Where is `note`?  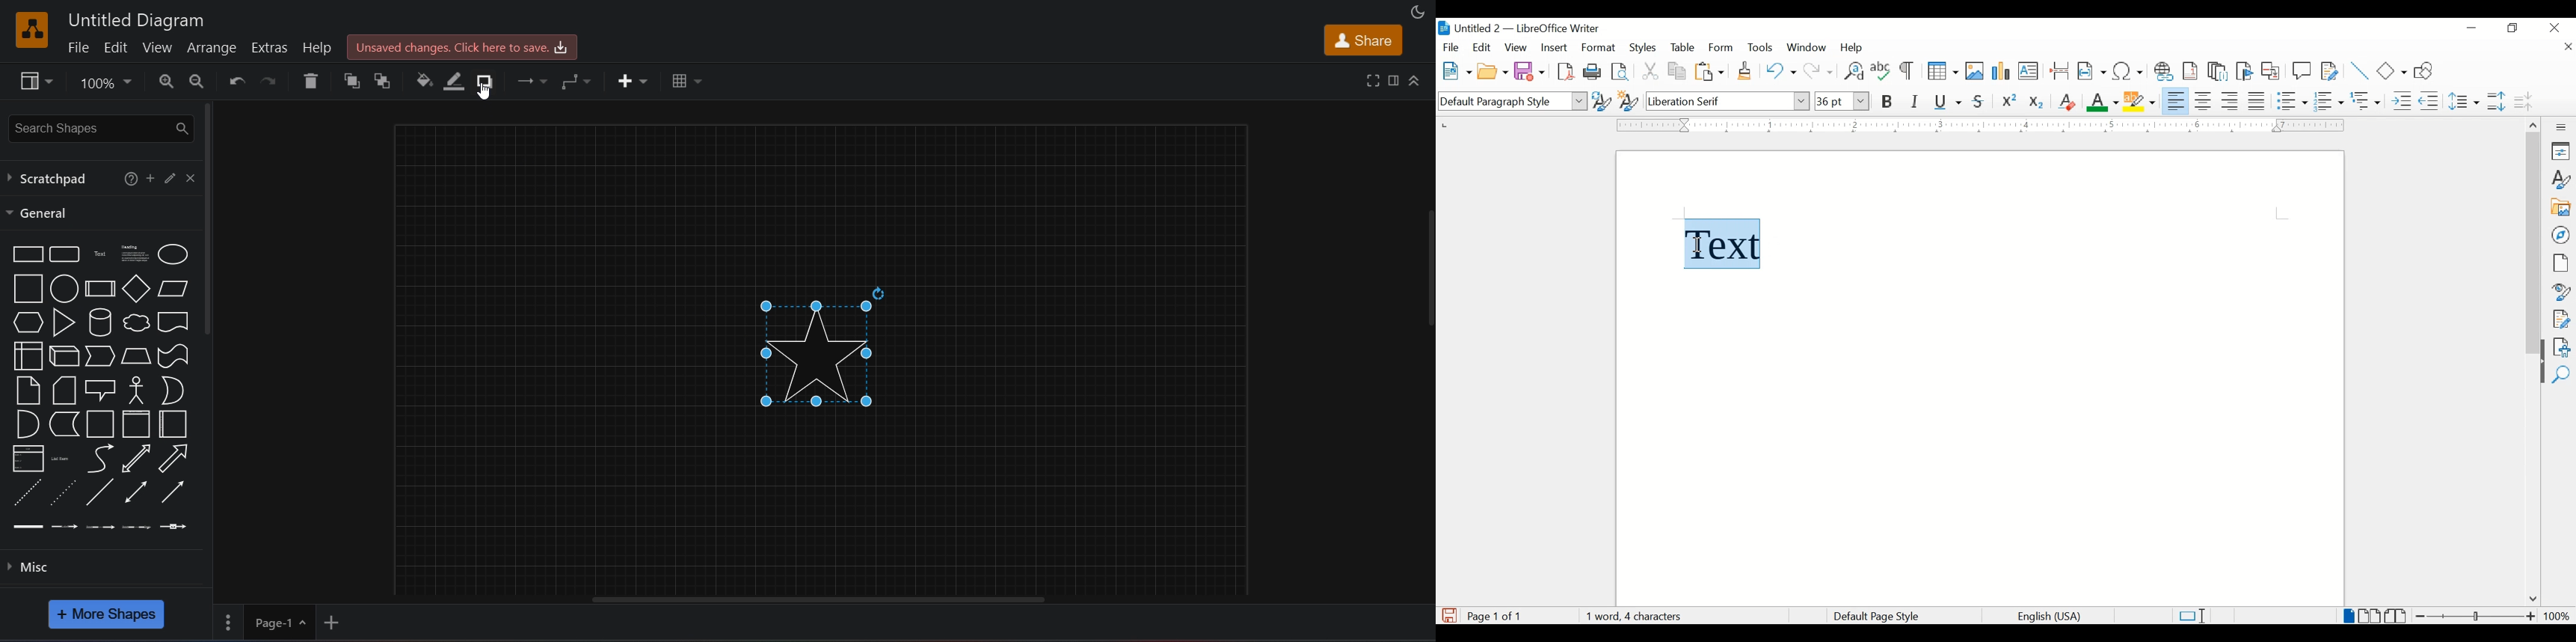
note is located at coordinates (26, 389).